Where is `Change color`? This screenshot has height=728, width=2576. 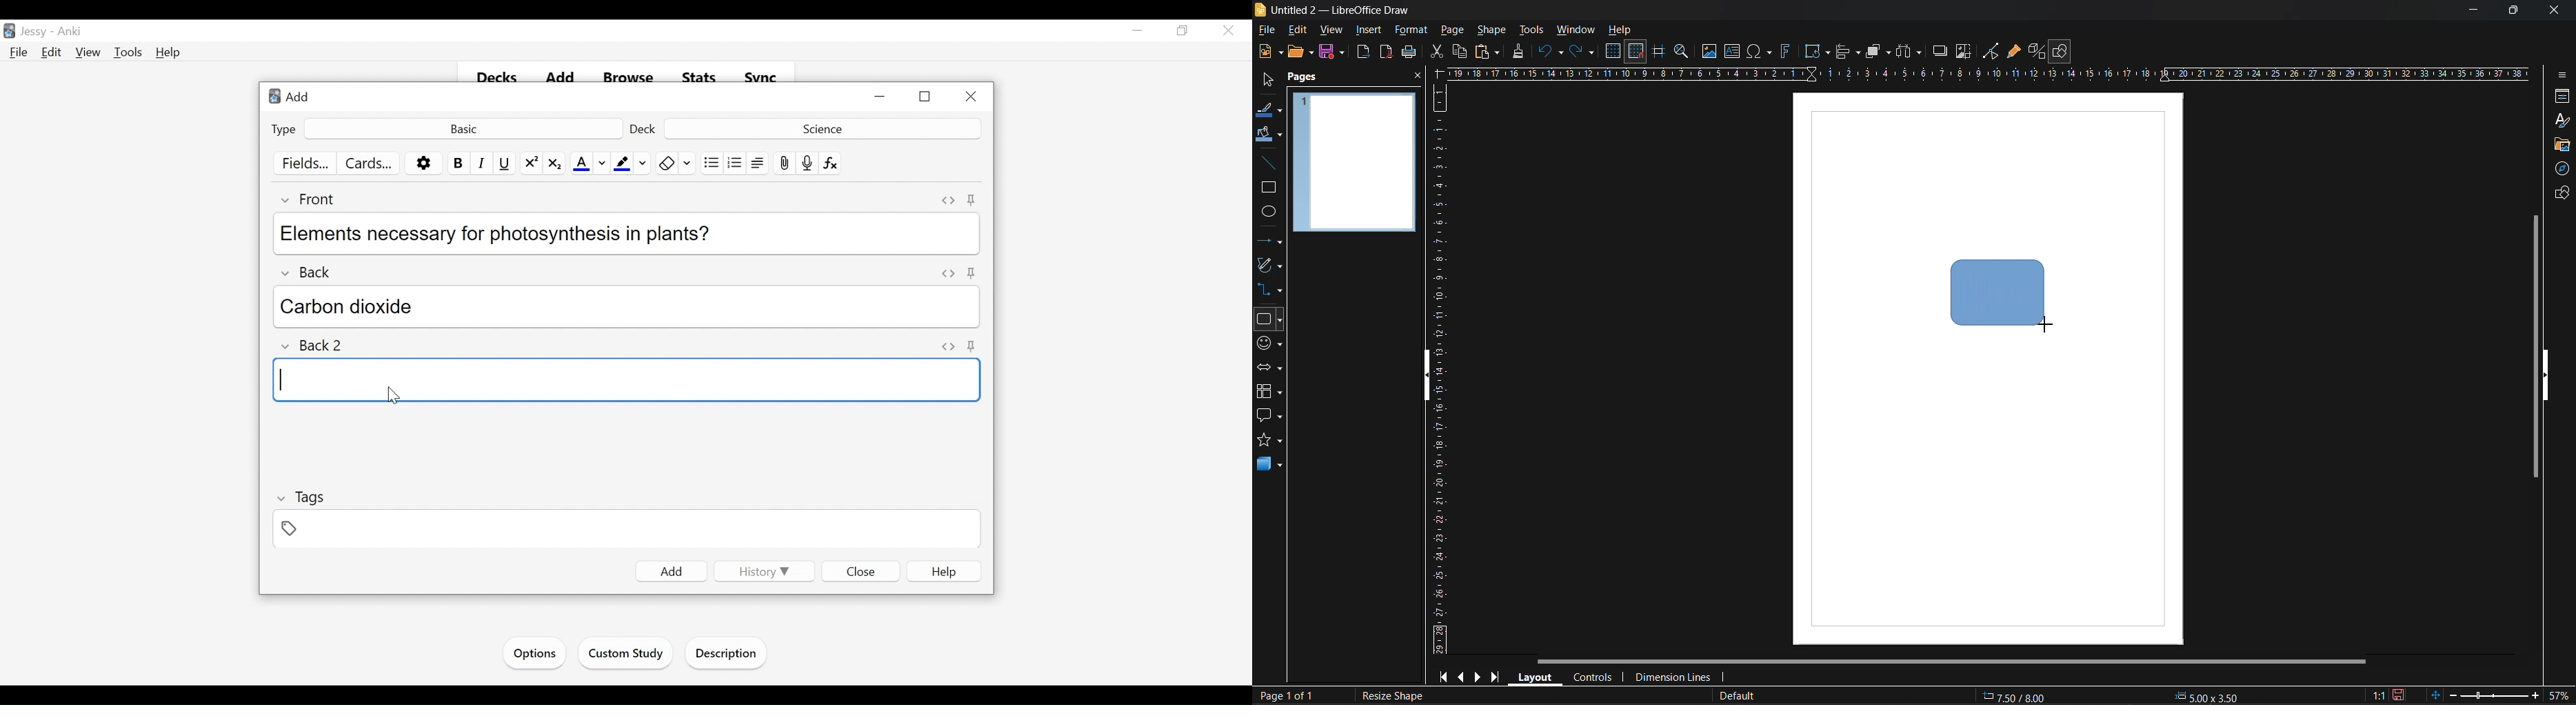
Change color is located at coordinates (602, 164).